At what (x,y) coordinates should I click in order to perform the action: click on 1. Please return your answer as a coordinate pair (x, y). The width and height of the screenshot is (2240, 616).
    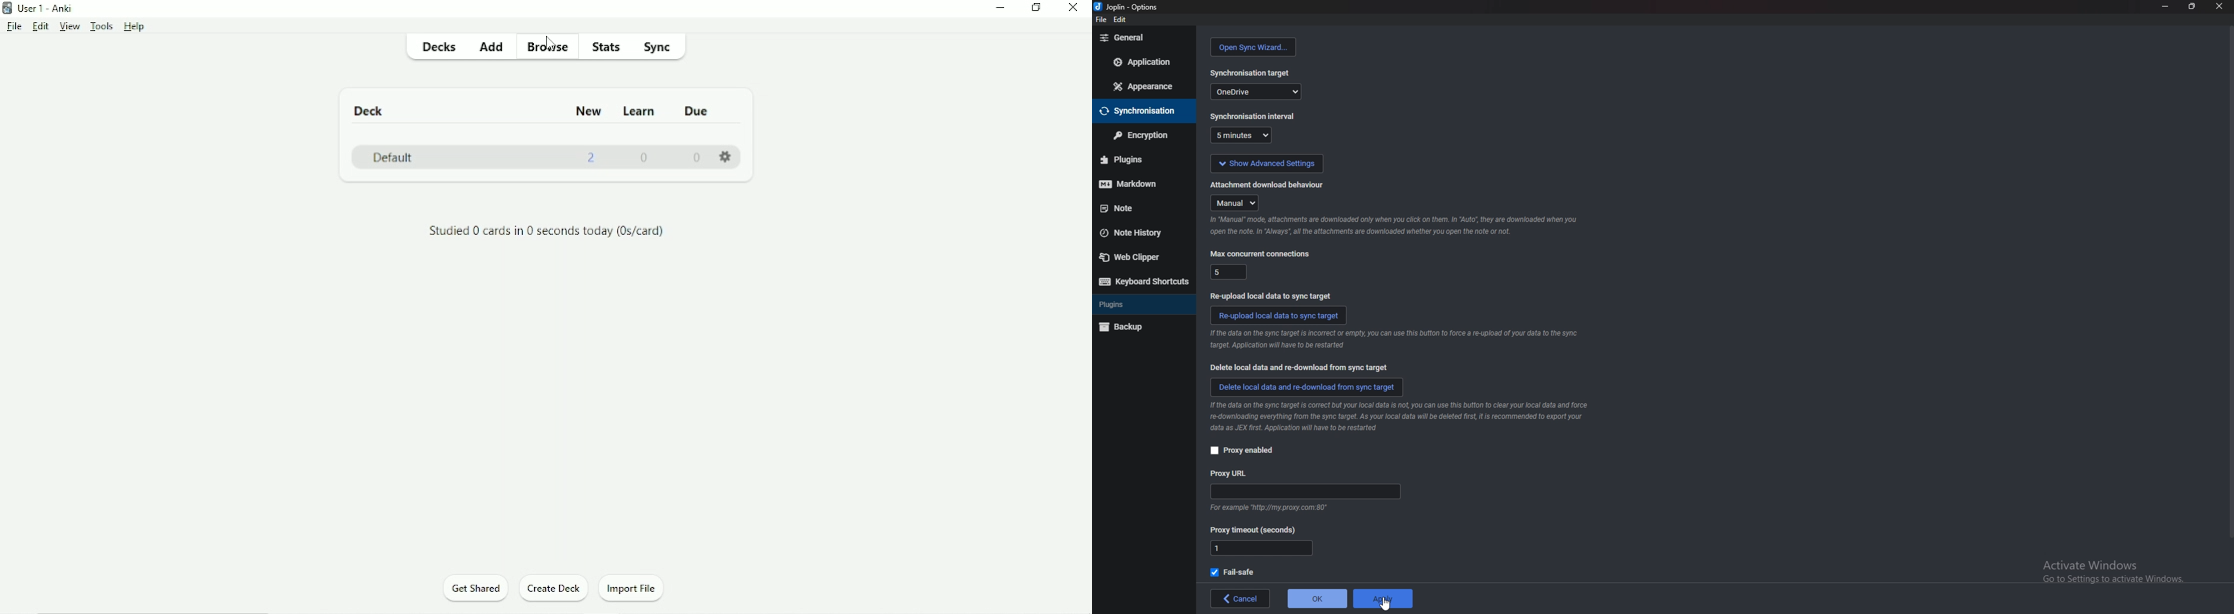
    Looking at the image, I should click on (1262, 549).